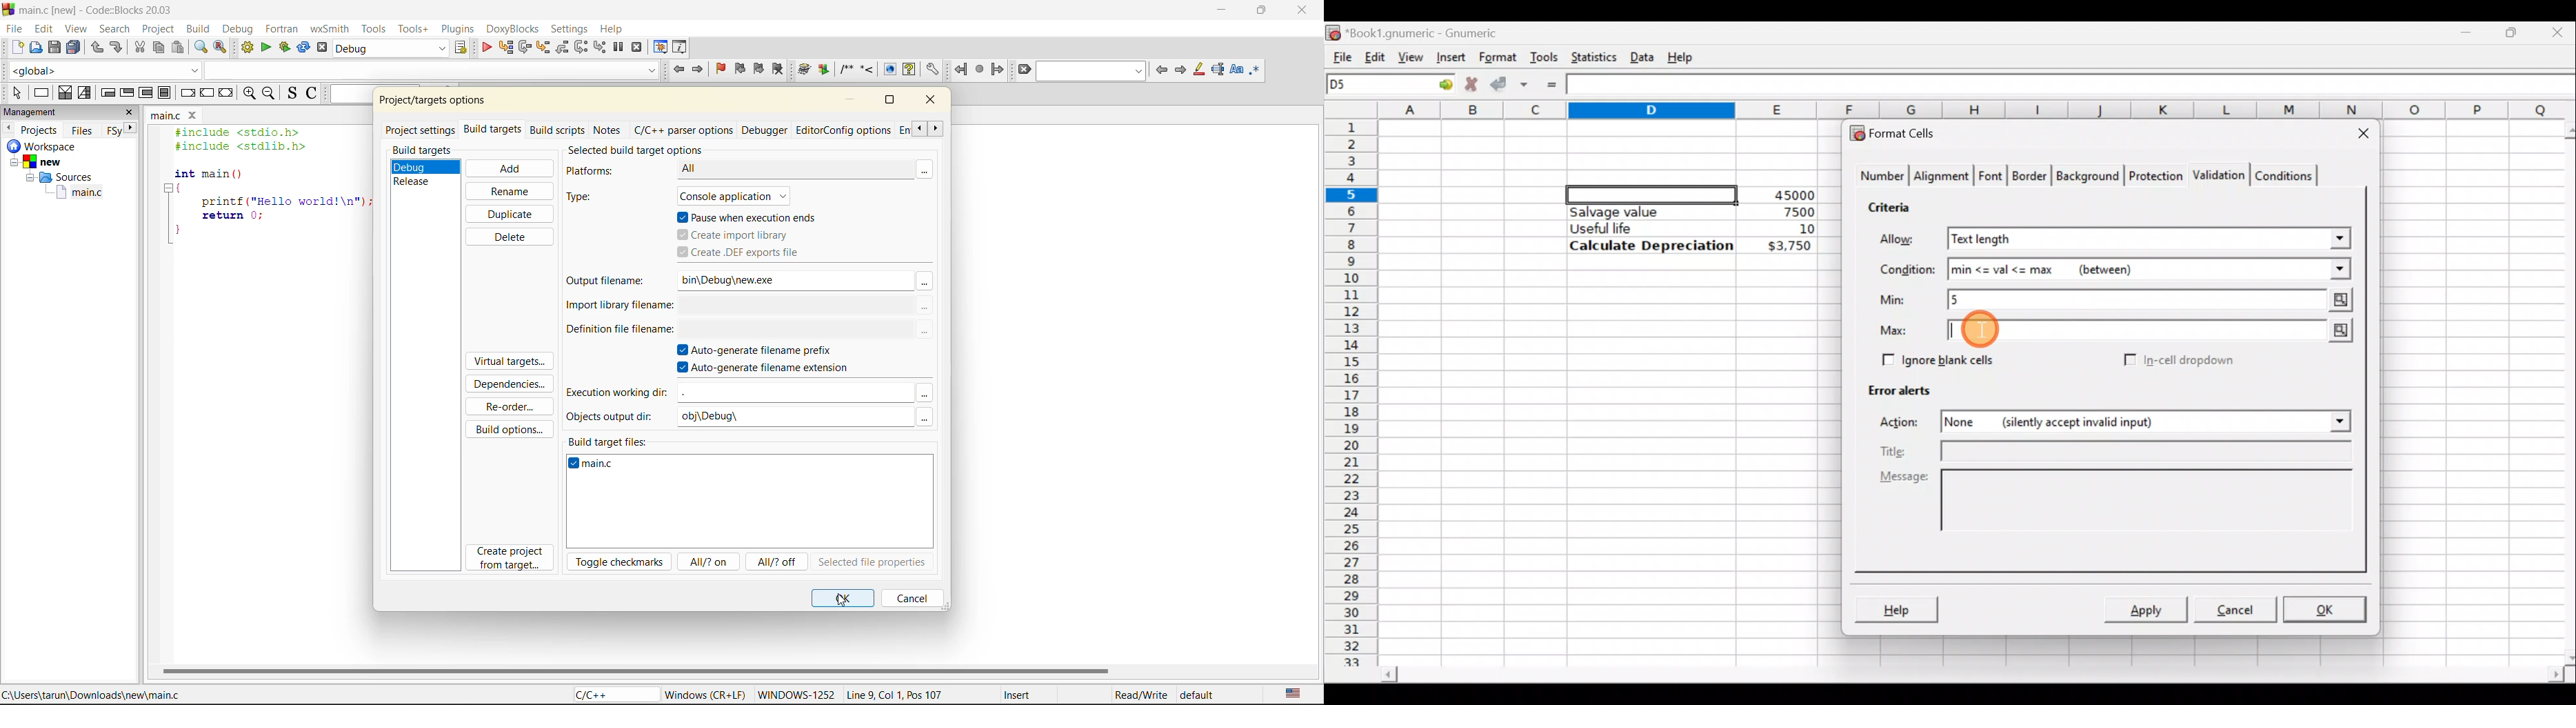 Image resolution: width=2576 pixels, height=728 pixels. Describe the element at coordinates (1652, 193) in the screenshot. I see `Selected cell` at that location.